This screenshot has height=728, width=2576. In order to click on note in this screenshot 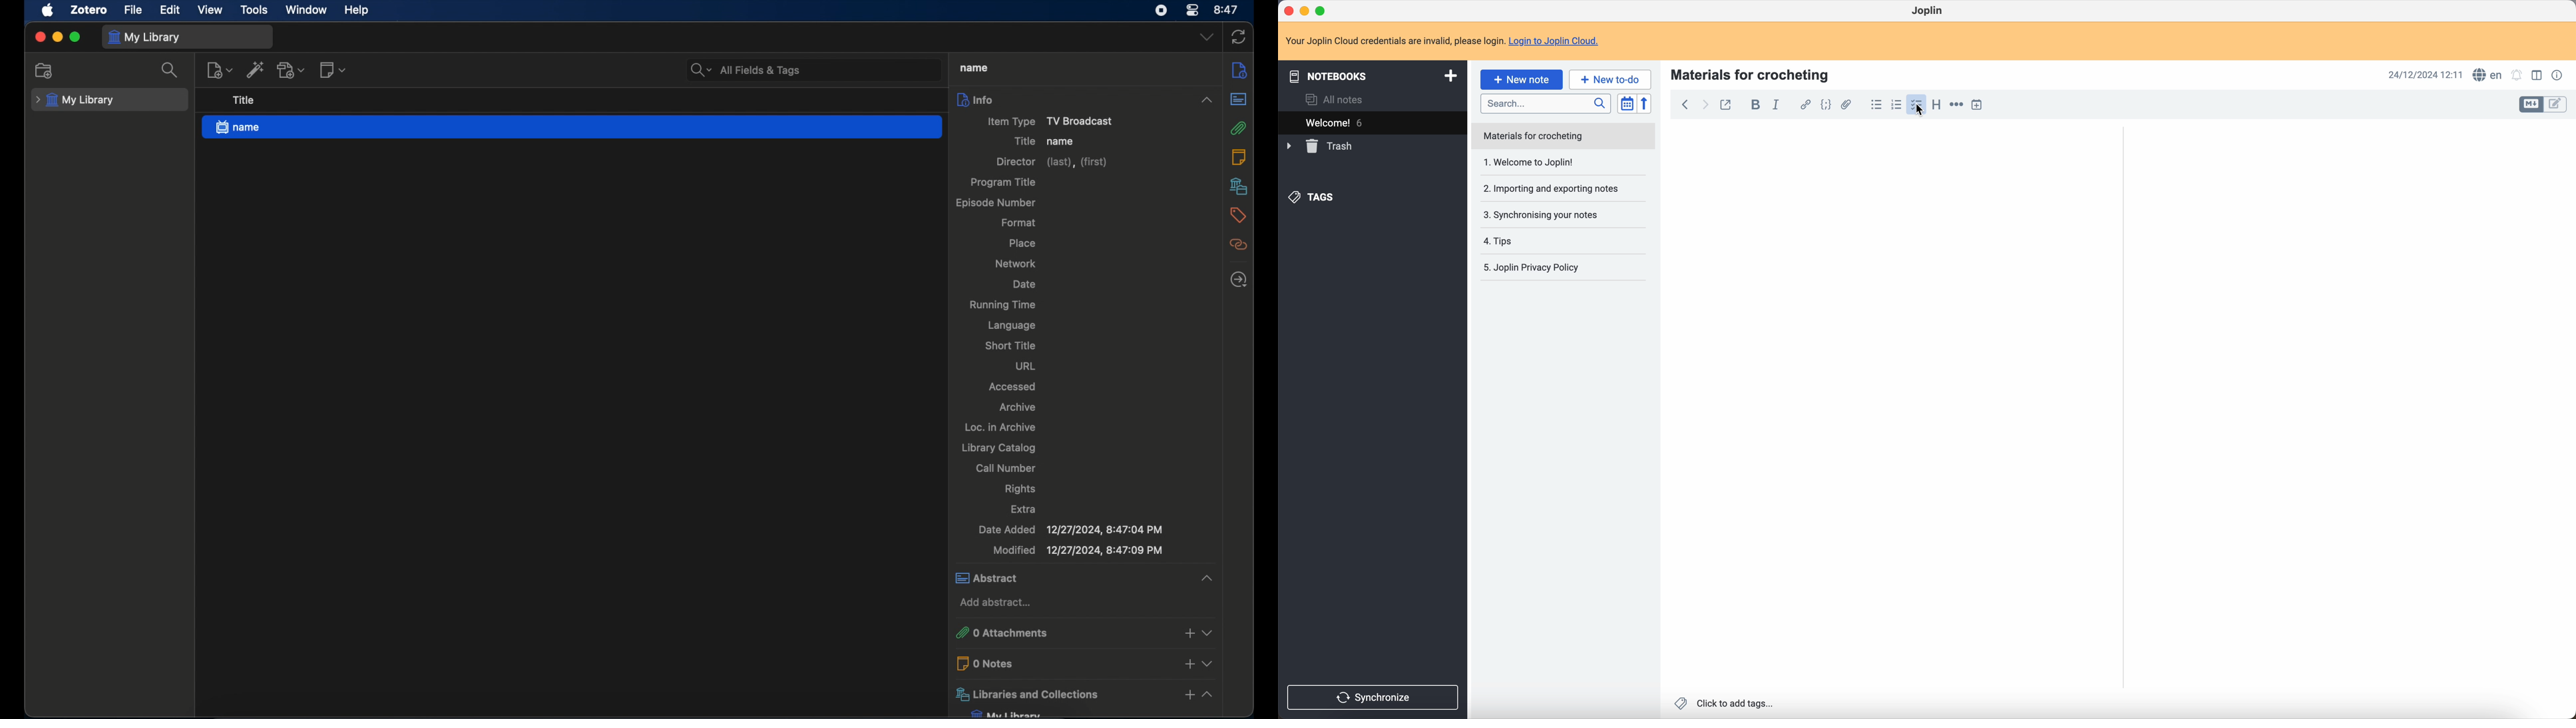, I will do `click(1443, 41)`.